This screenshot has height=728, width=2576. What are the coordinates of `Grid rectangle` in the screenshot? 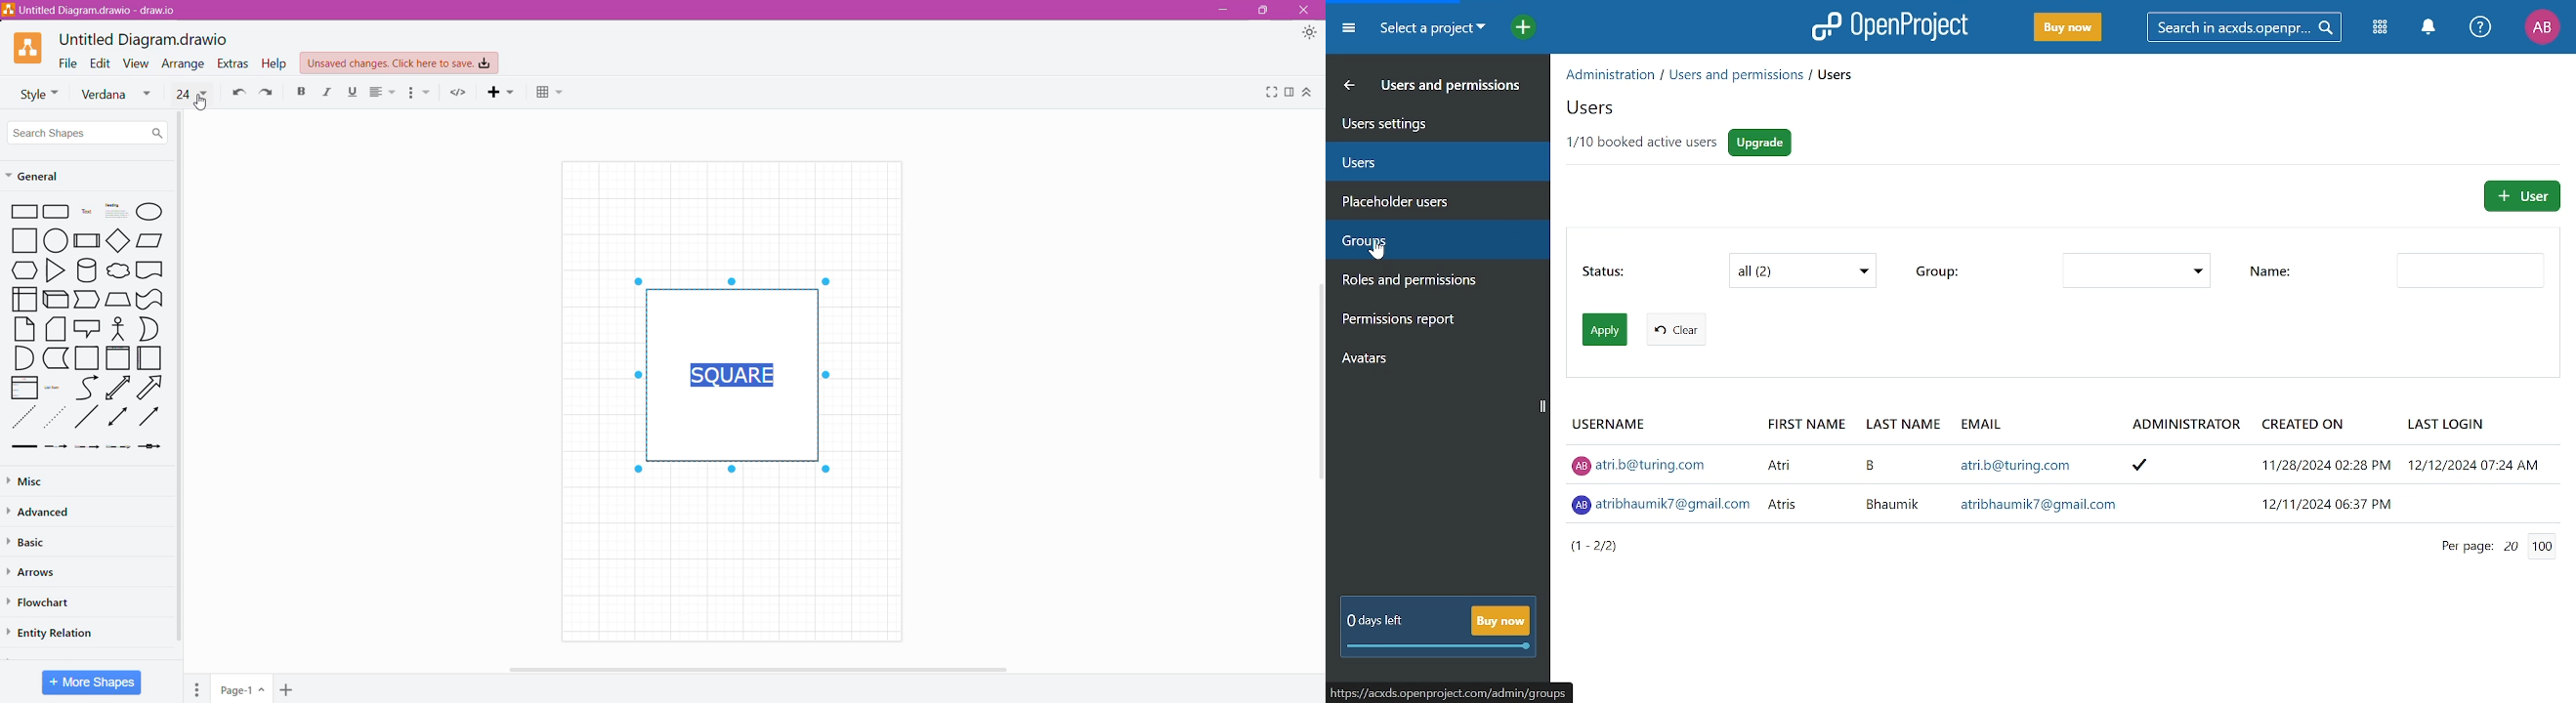 It's located at (57, 211).